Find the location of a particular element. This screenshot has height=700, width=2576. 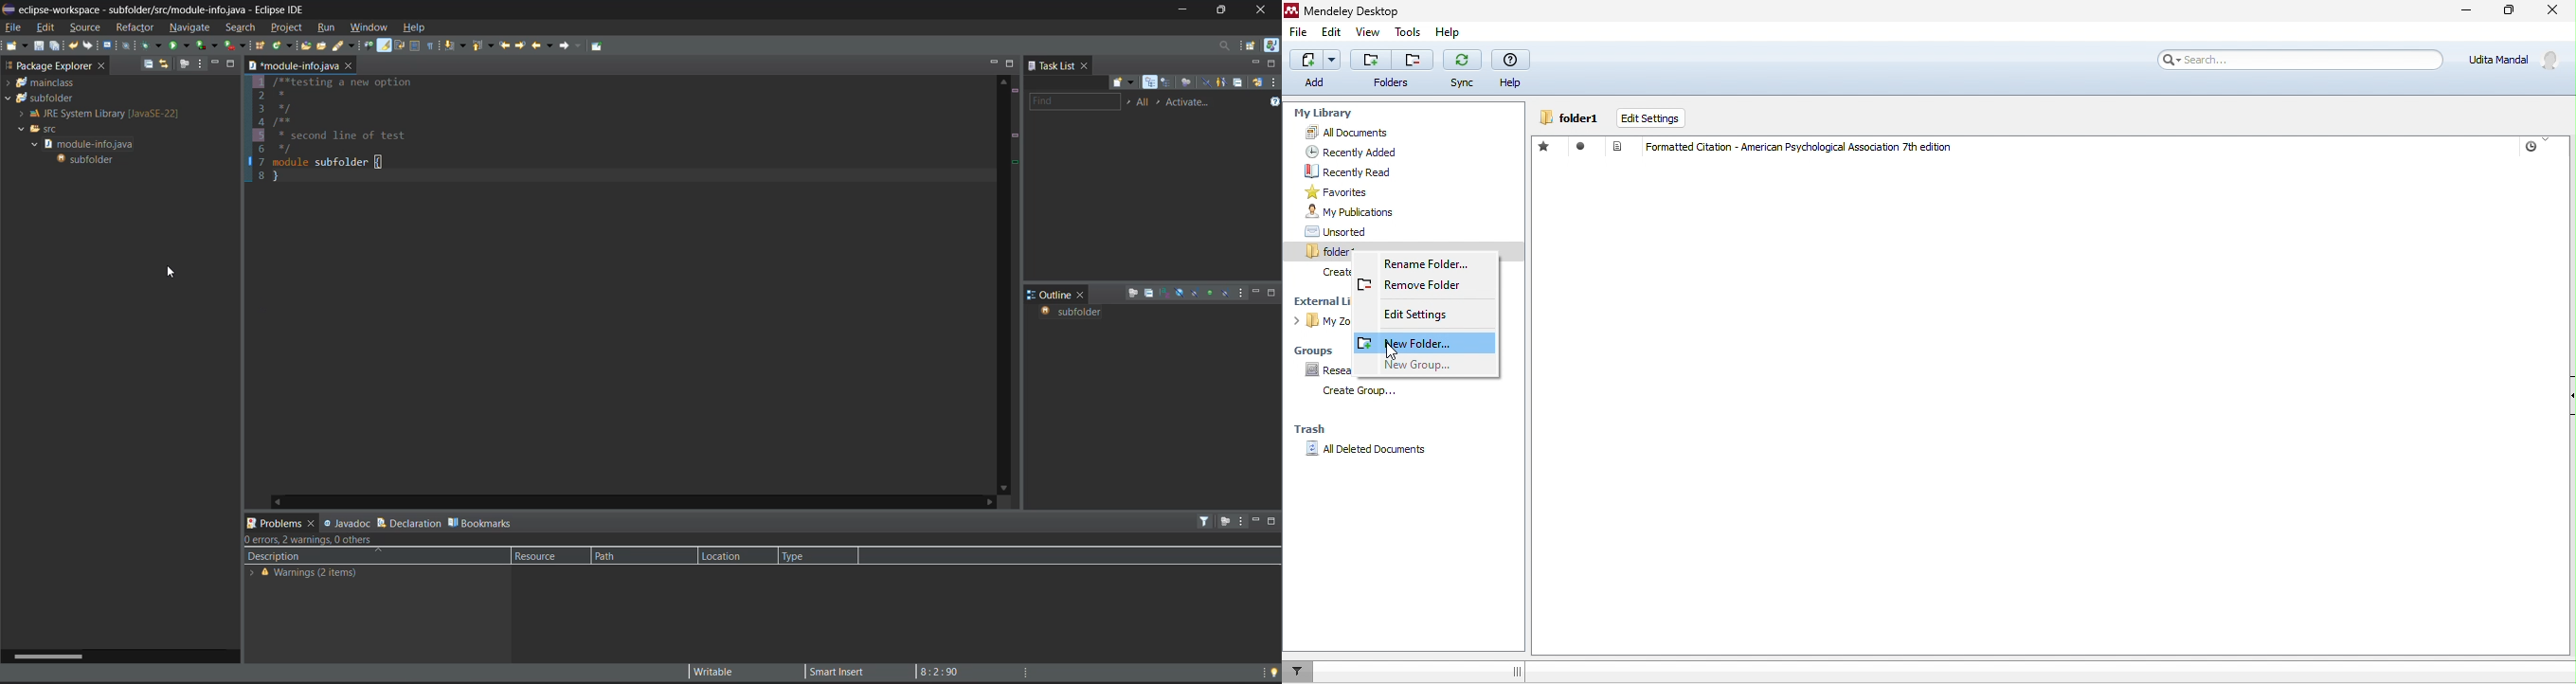

remove folder is located at coordinates (1426, 285).